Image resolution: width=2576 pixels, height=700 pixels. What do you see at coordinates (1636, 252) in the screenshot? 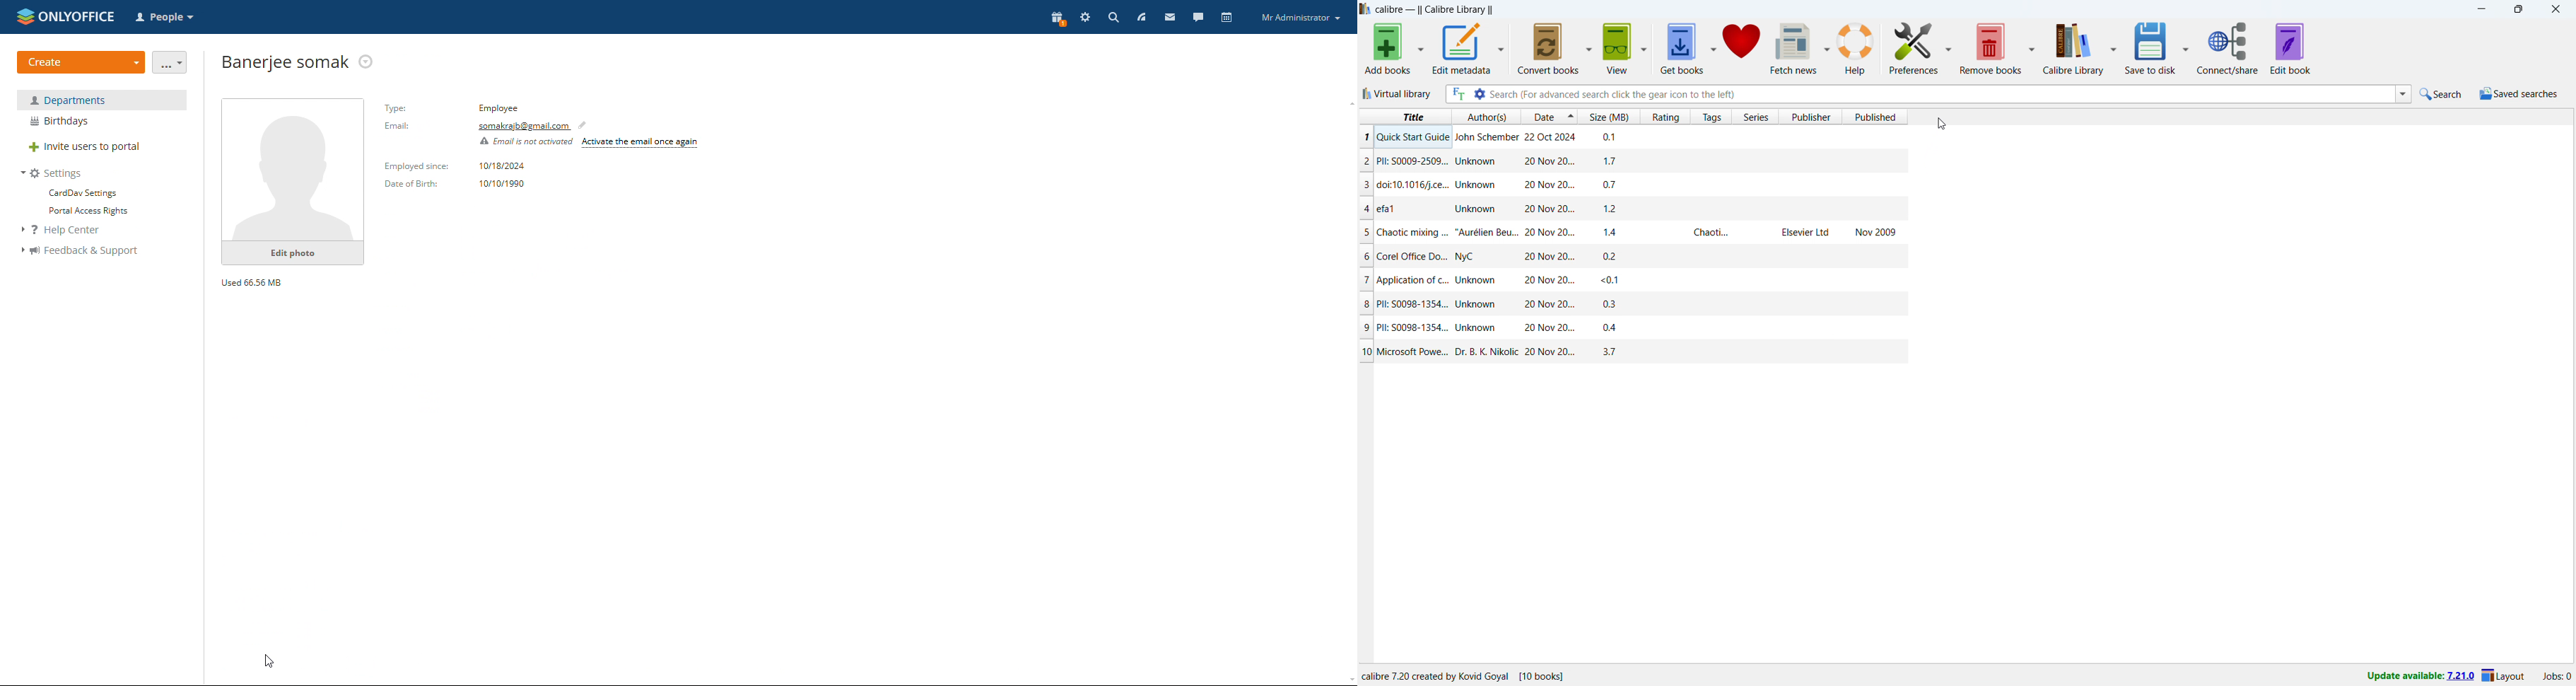
I see `6 Corel Office Do... NyC 20 Nov 20... 02` at bounding box center [1636, 252].